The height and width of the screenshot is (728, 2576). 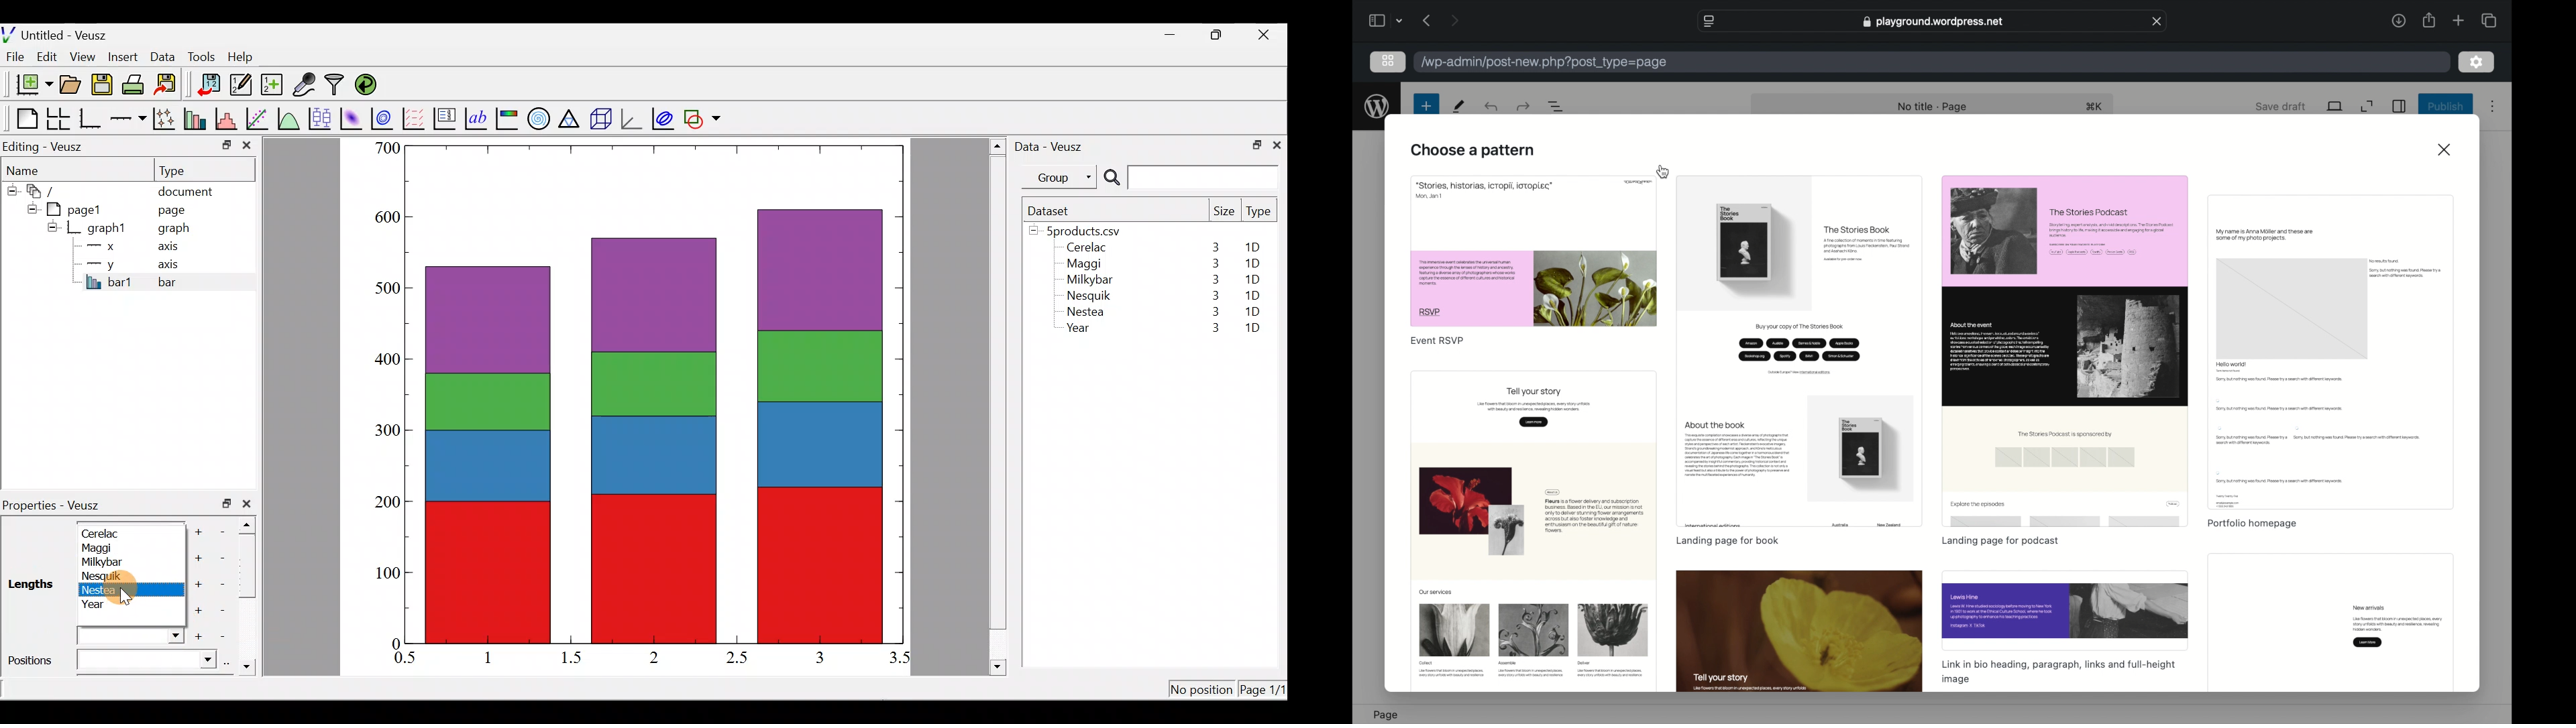 What do you see at coordinates (2330, 353) in the screenshot?
I see `preview` at bounding box center [2330, 353].